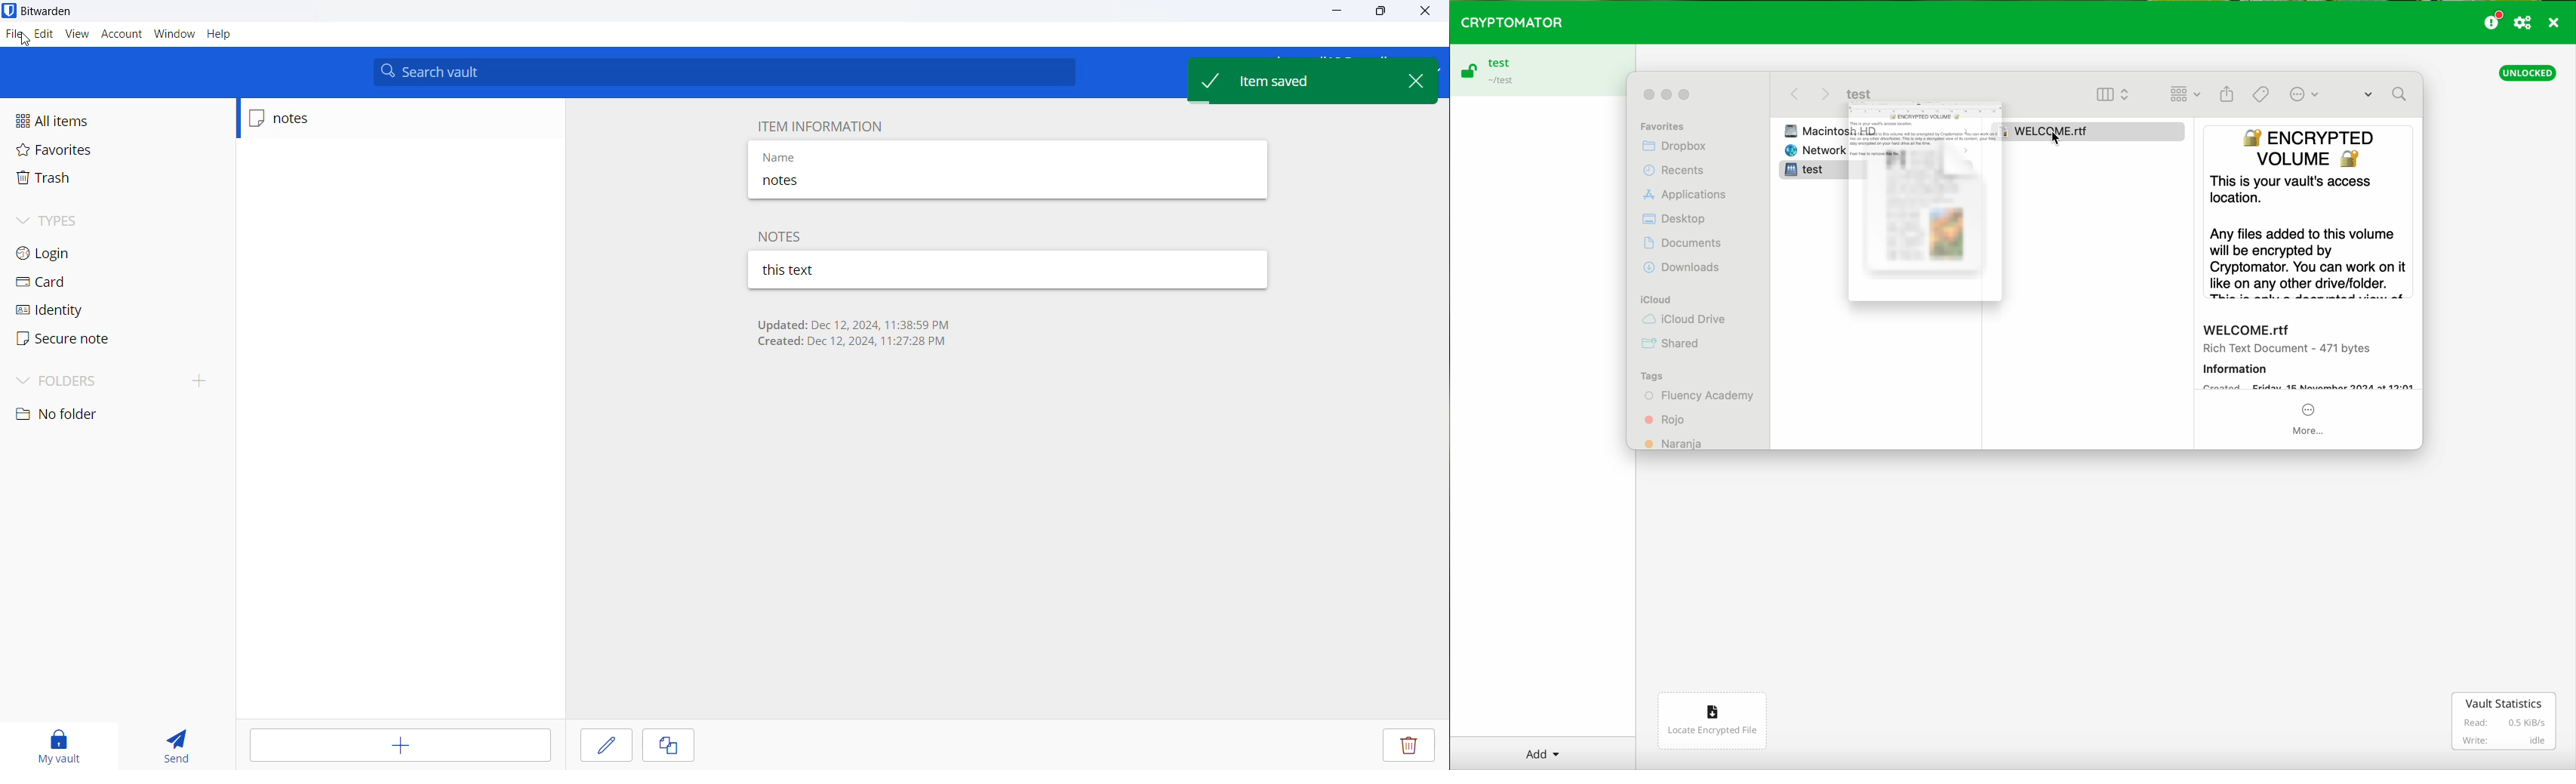  I want to click on Search, so click(2388, 96).